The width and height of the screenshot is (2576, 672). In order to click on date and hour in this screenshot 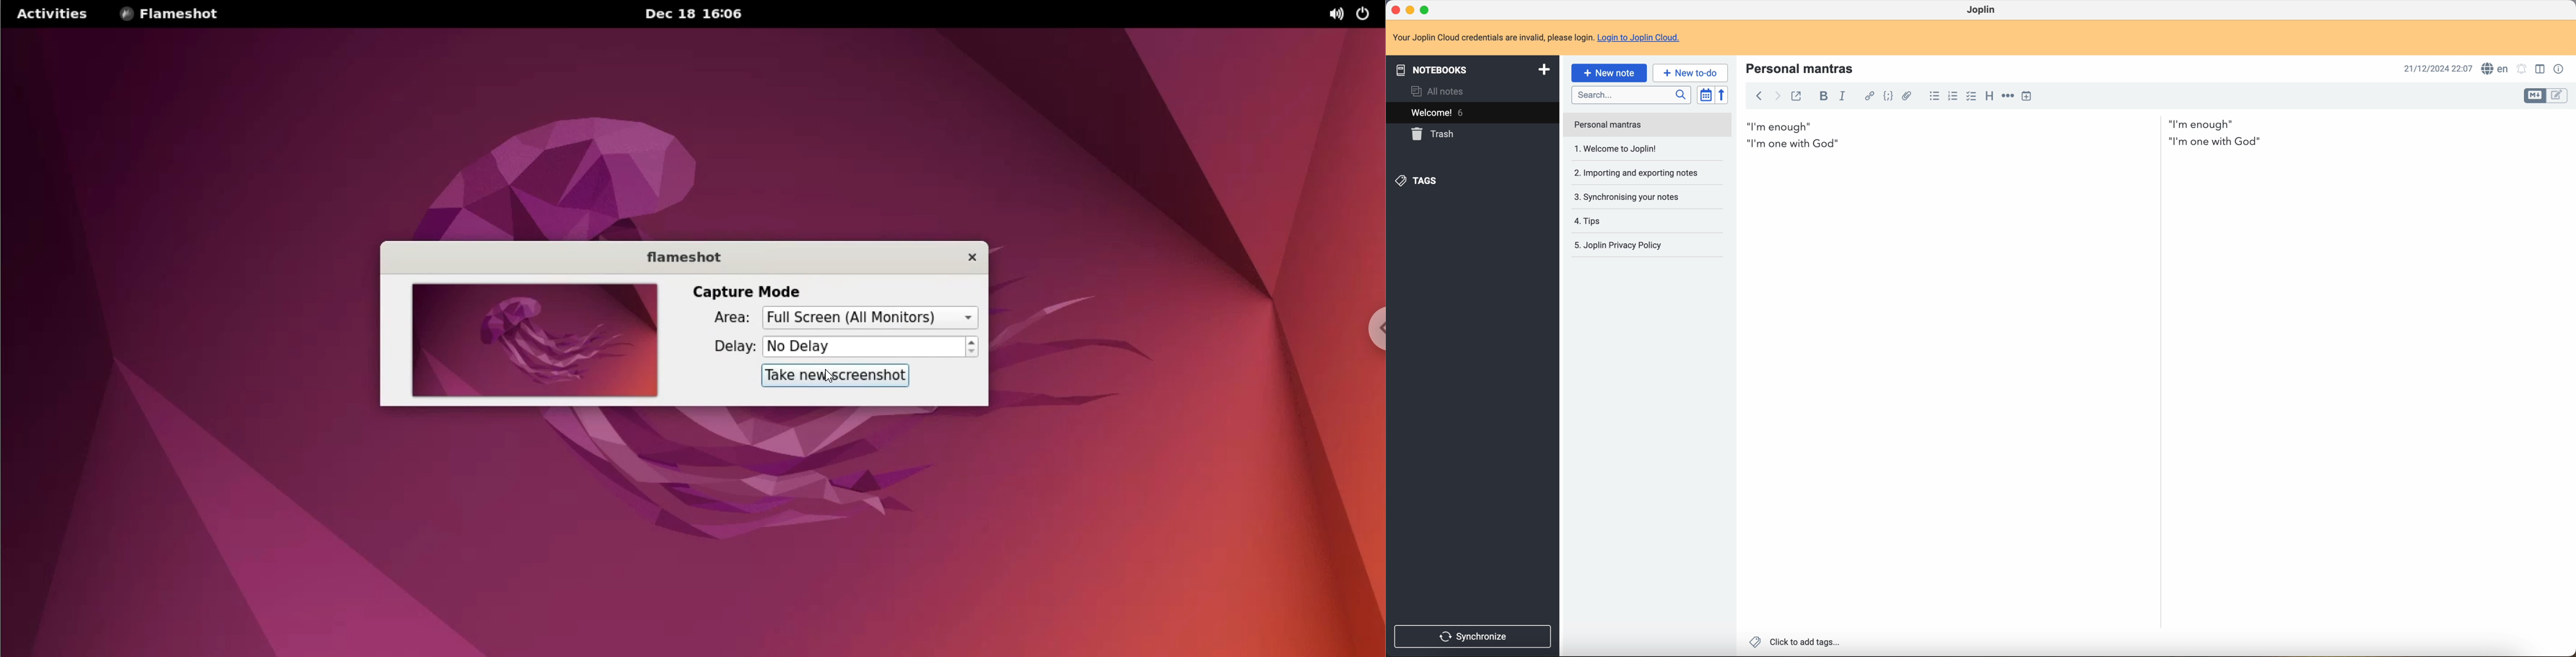, I will do `click(2435, 68)`.